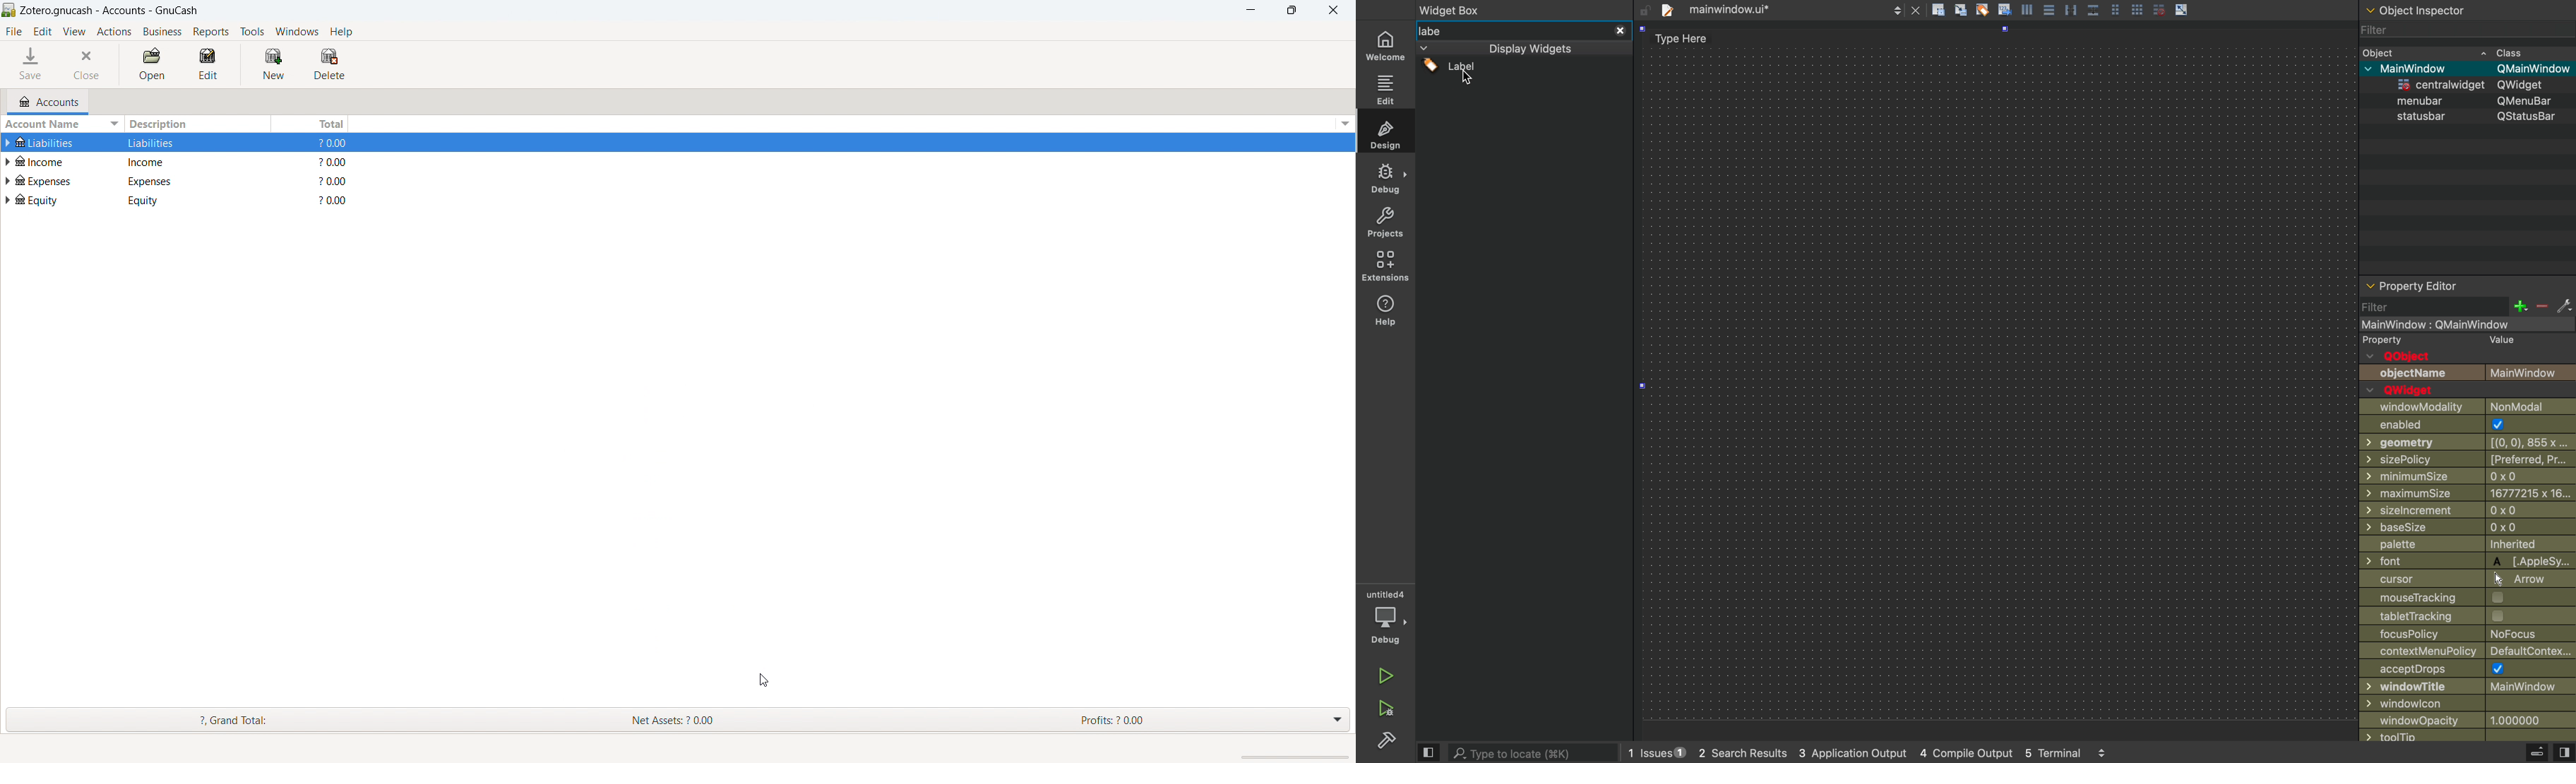 This screenshot has width=2576, height=784. I want to click on design area, so click(1999, 377).